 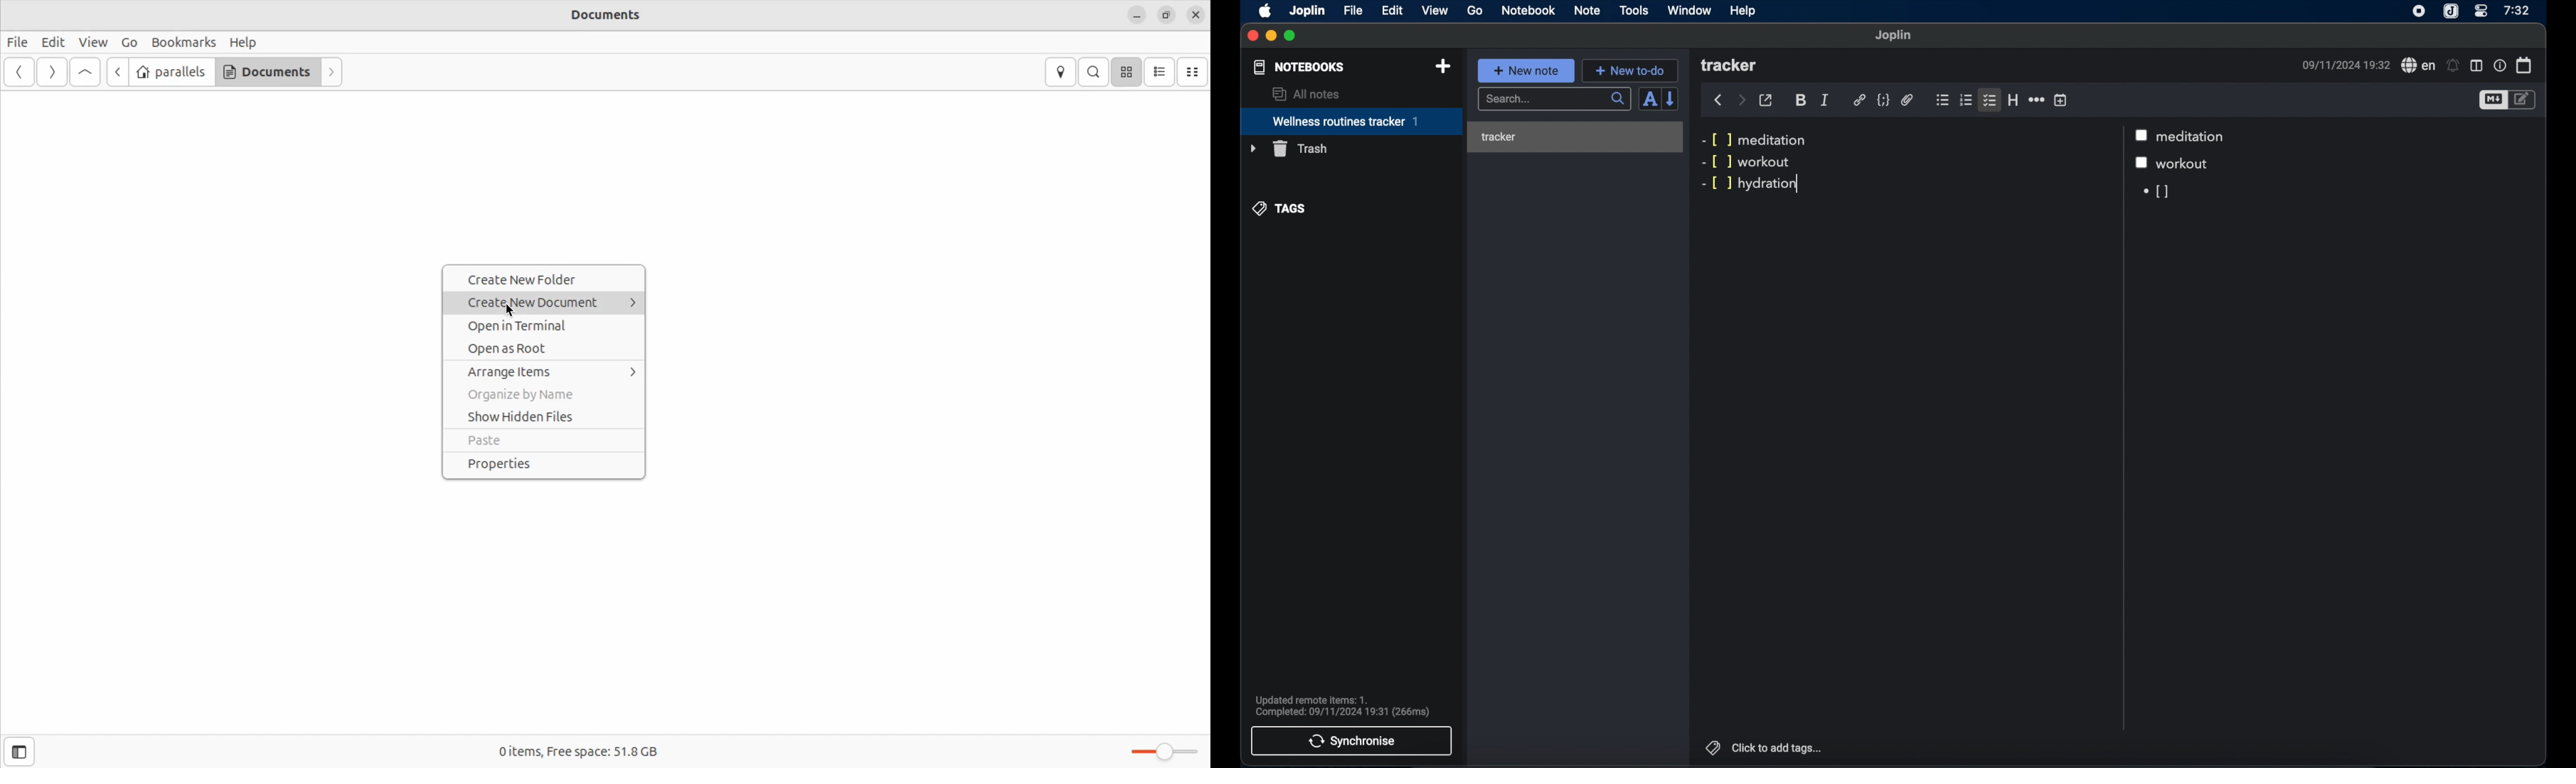 I want to click on forward, so click(x=1741, y=100).